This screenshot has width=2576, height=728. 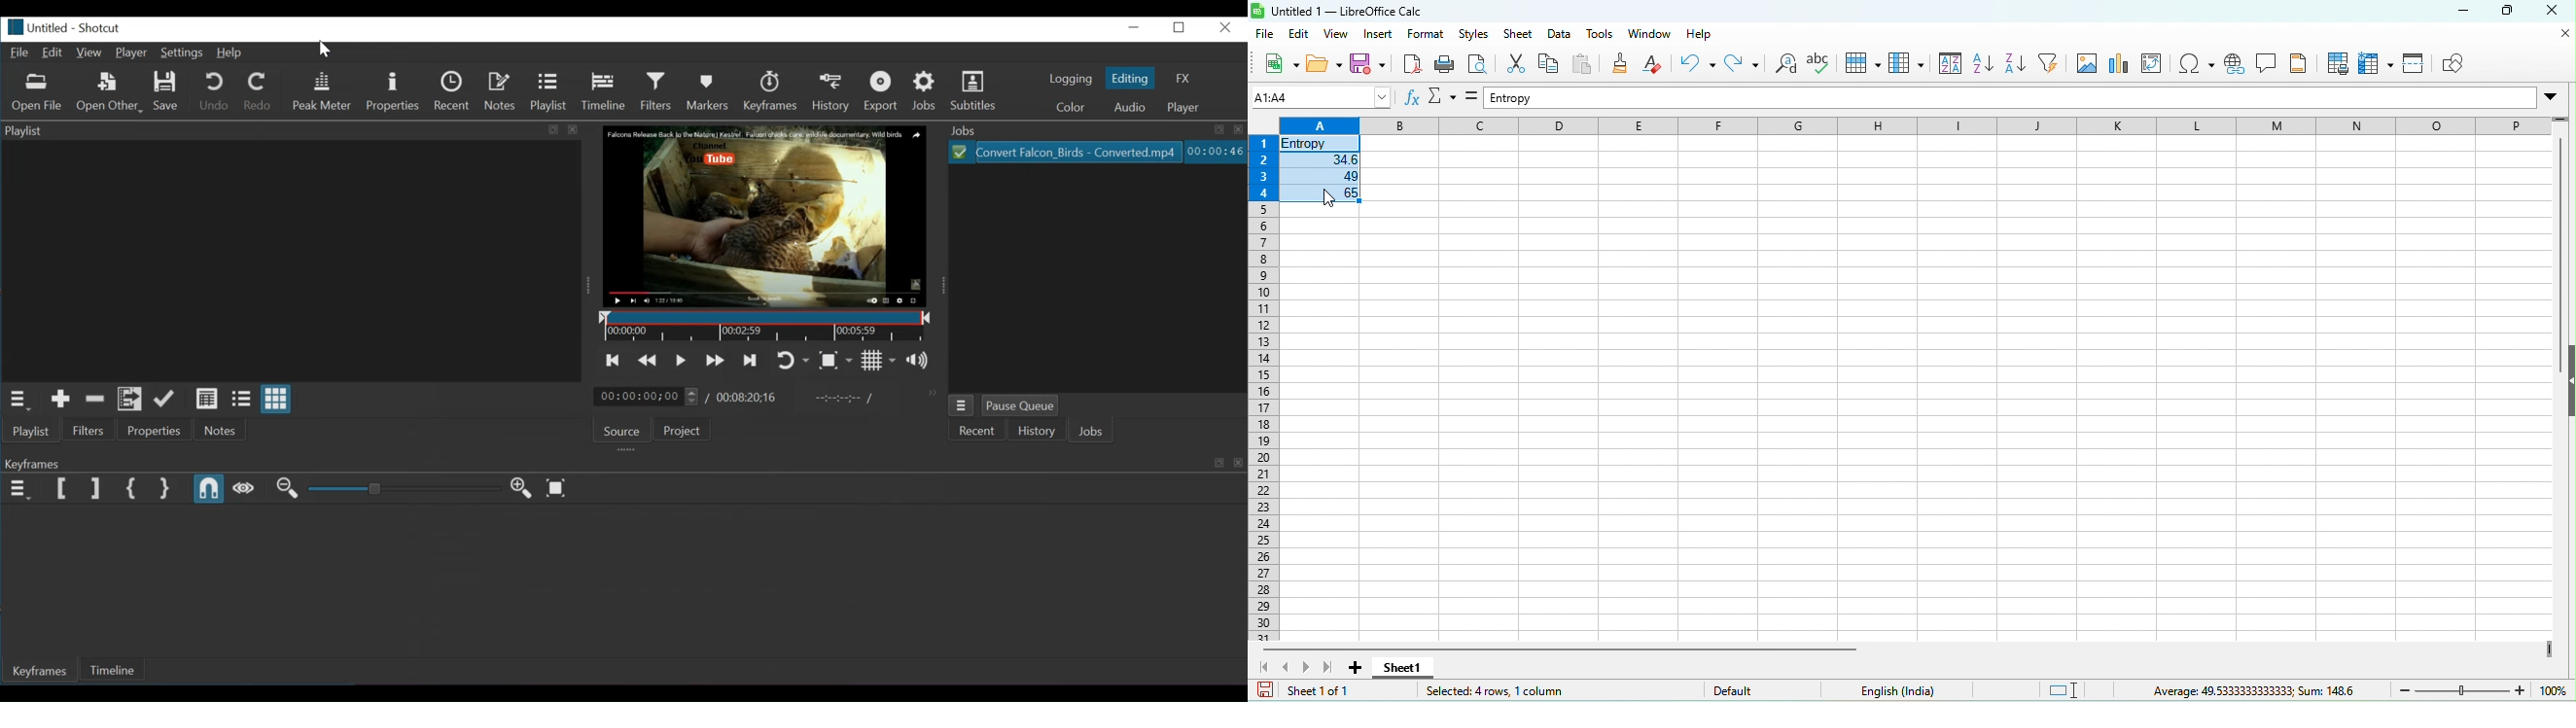 What do you see at coordinates (1568, 34) in the screenshot?
I see `date` at bounding box center [1568, 34].